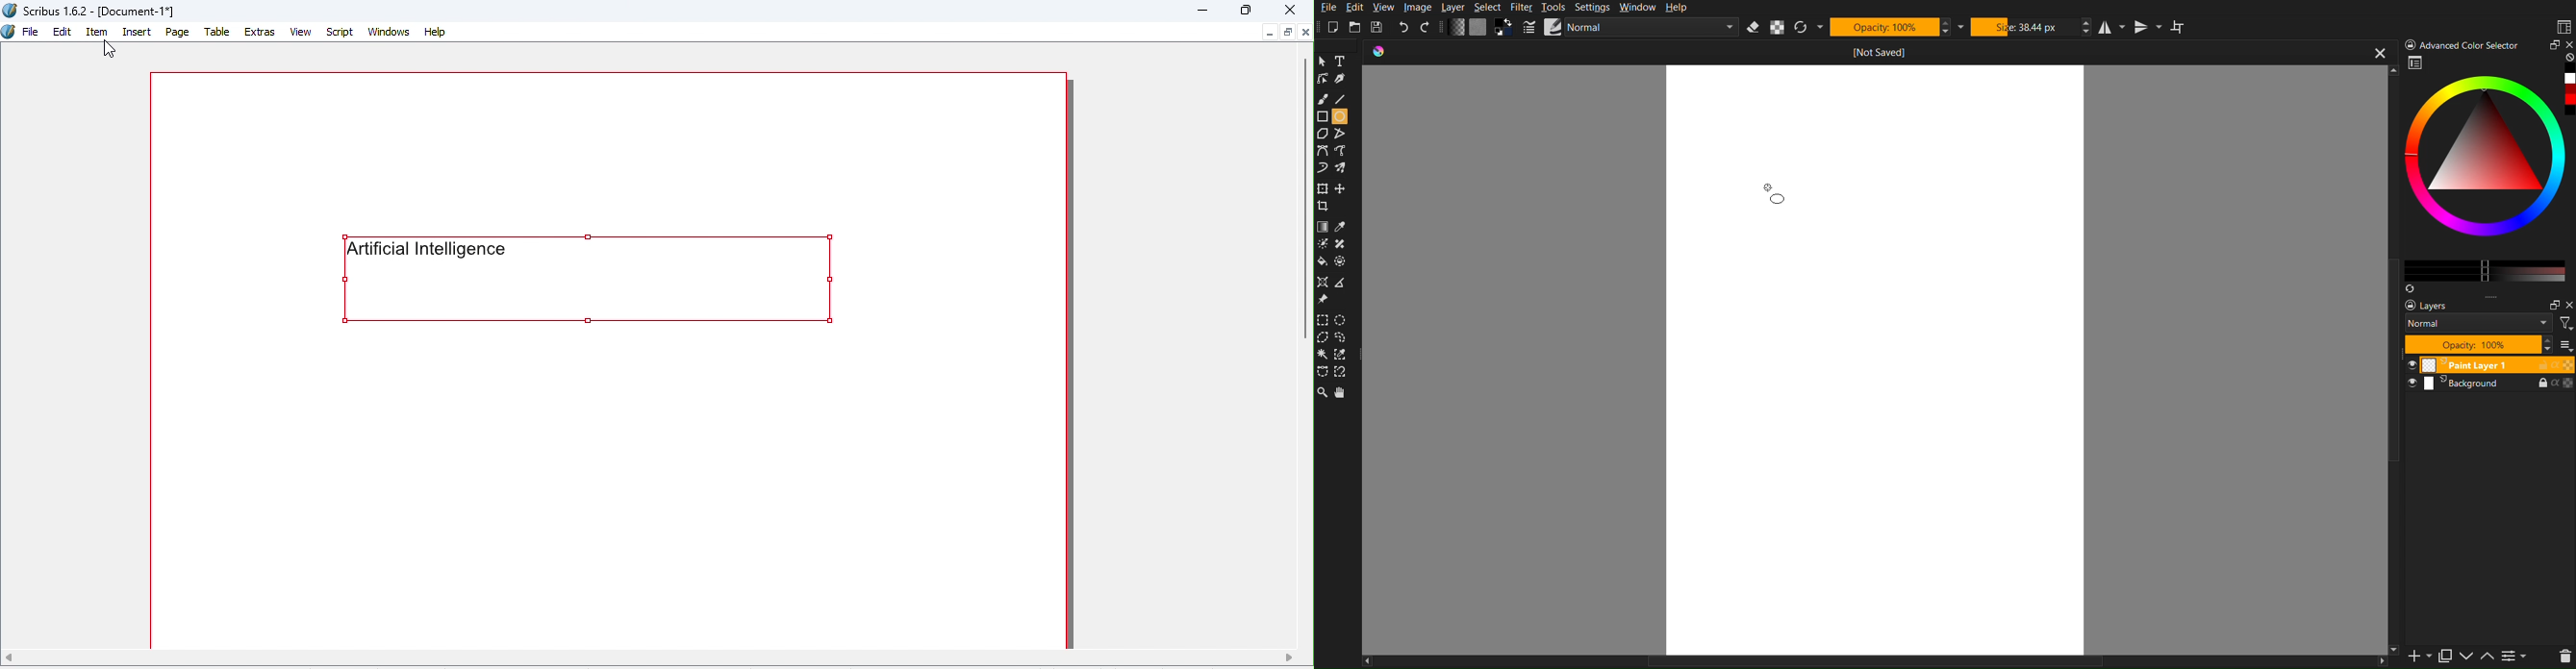 The height and width of the screenshot is (672, 2576). Describe the element at coordinates (1202, 11) in the screenshot. I see `Minimize` at that location.